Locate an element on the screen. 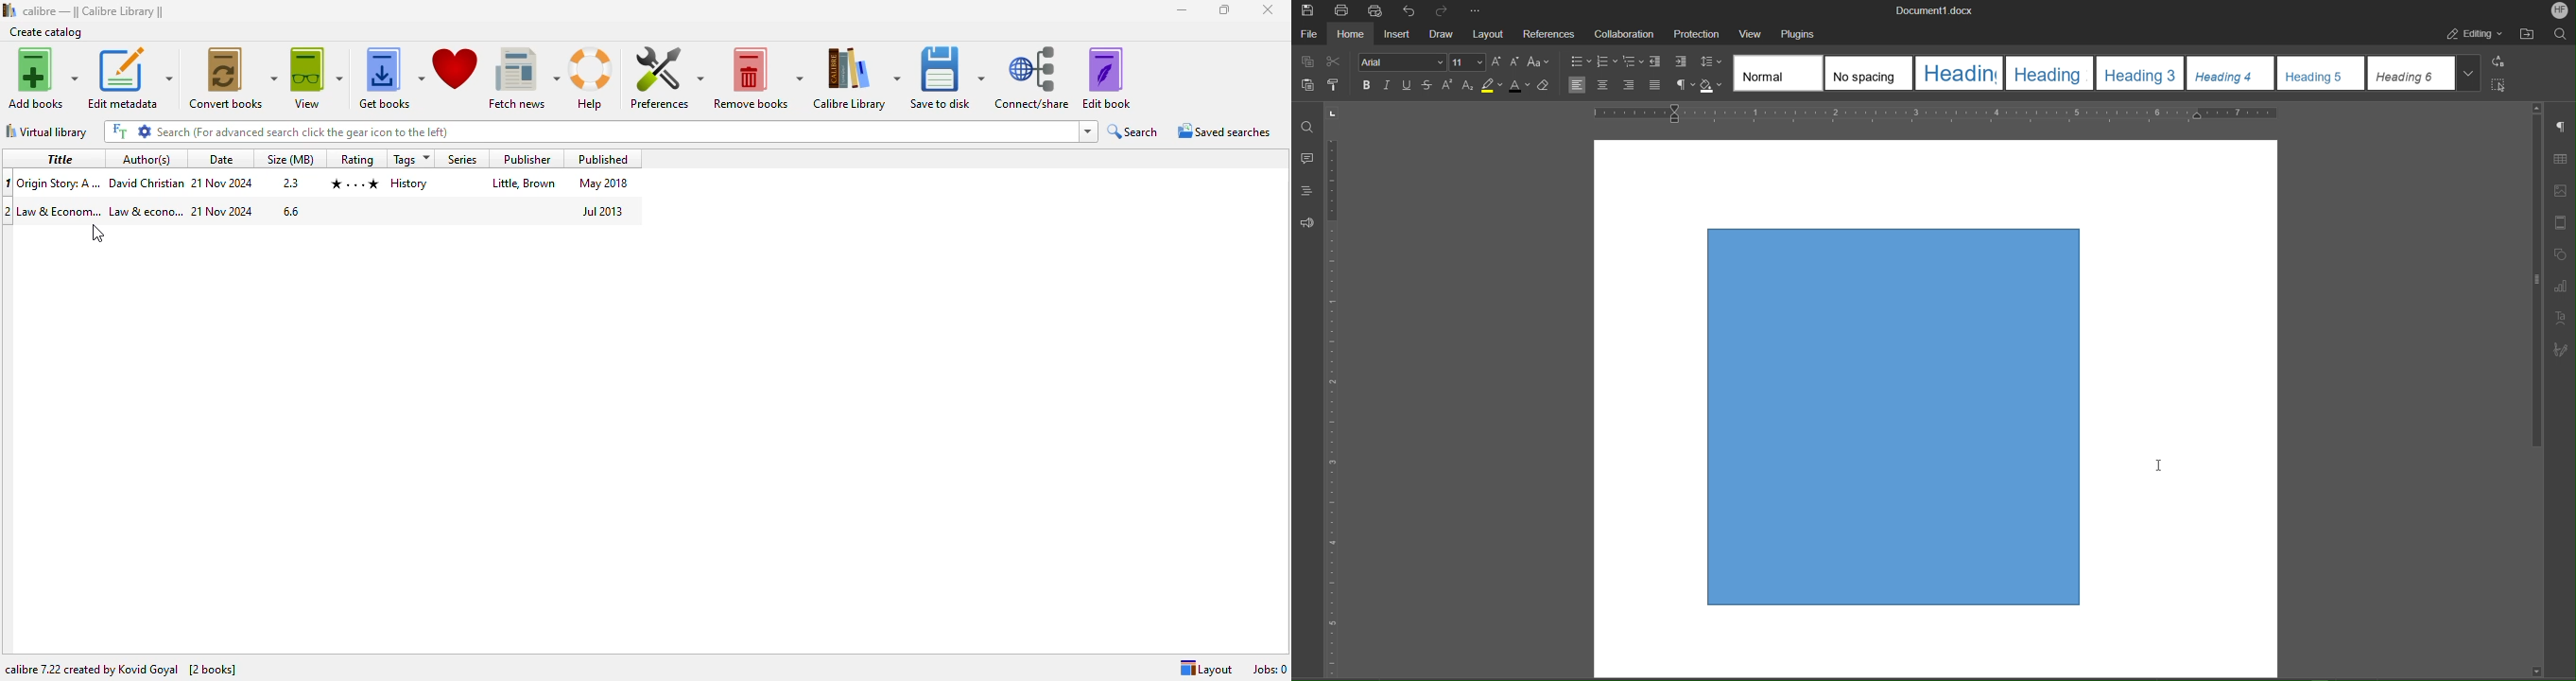 Image resolution: width=2576 pixels, height=700 pixels. Subscript is located at coordinates (1468, 86).